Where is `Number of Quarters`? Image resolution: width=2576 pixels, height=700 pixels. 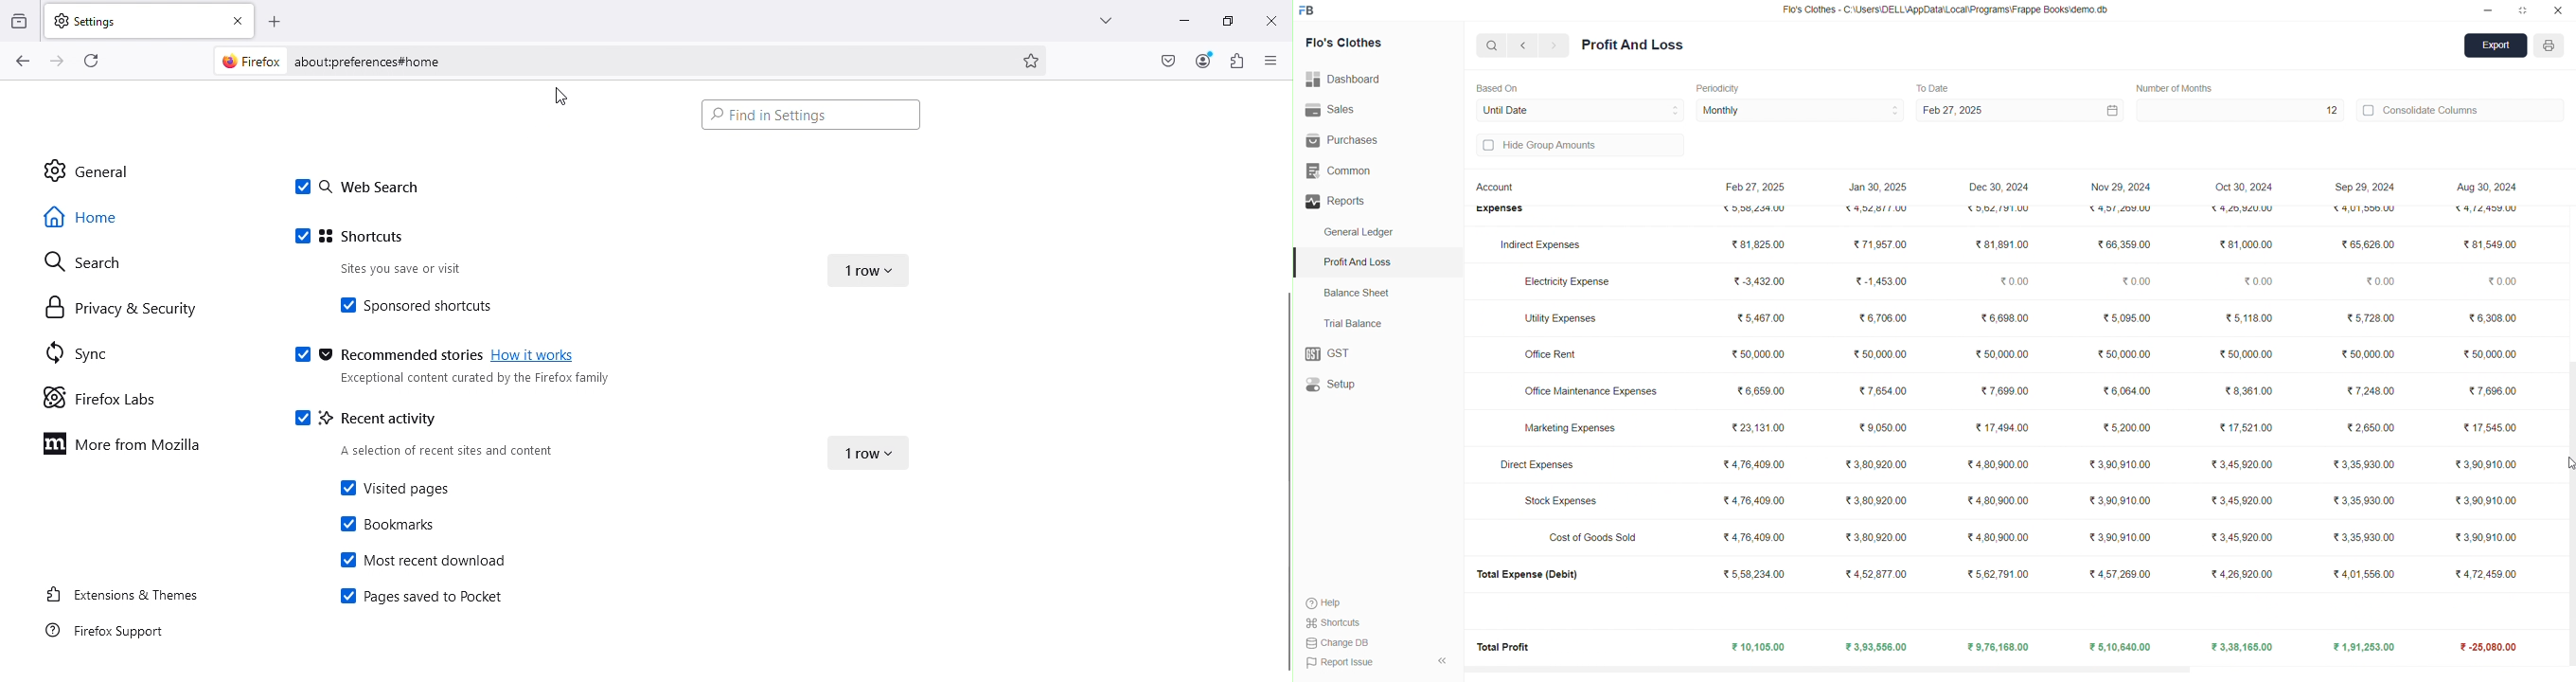 Number of Quarters is located at coordinates (2179, 88).